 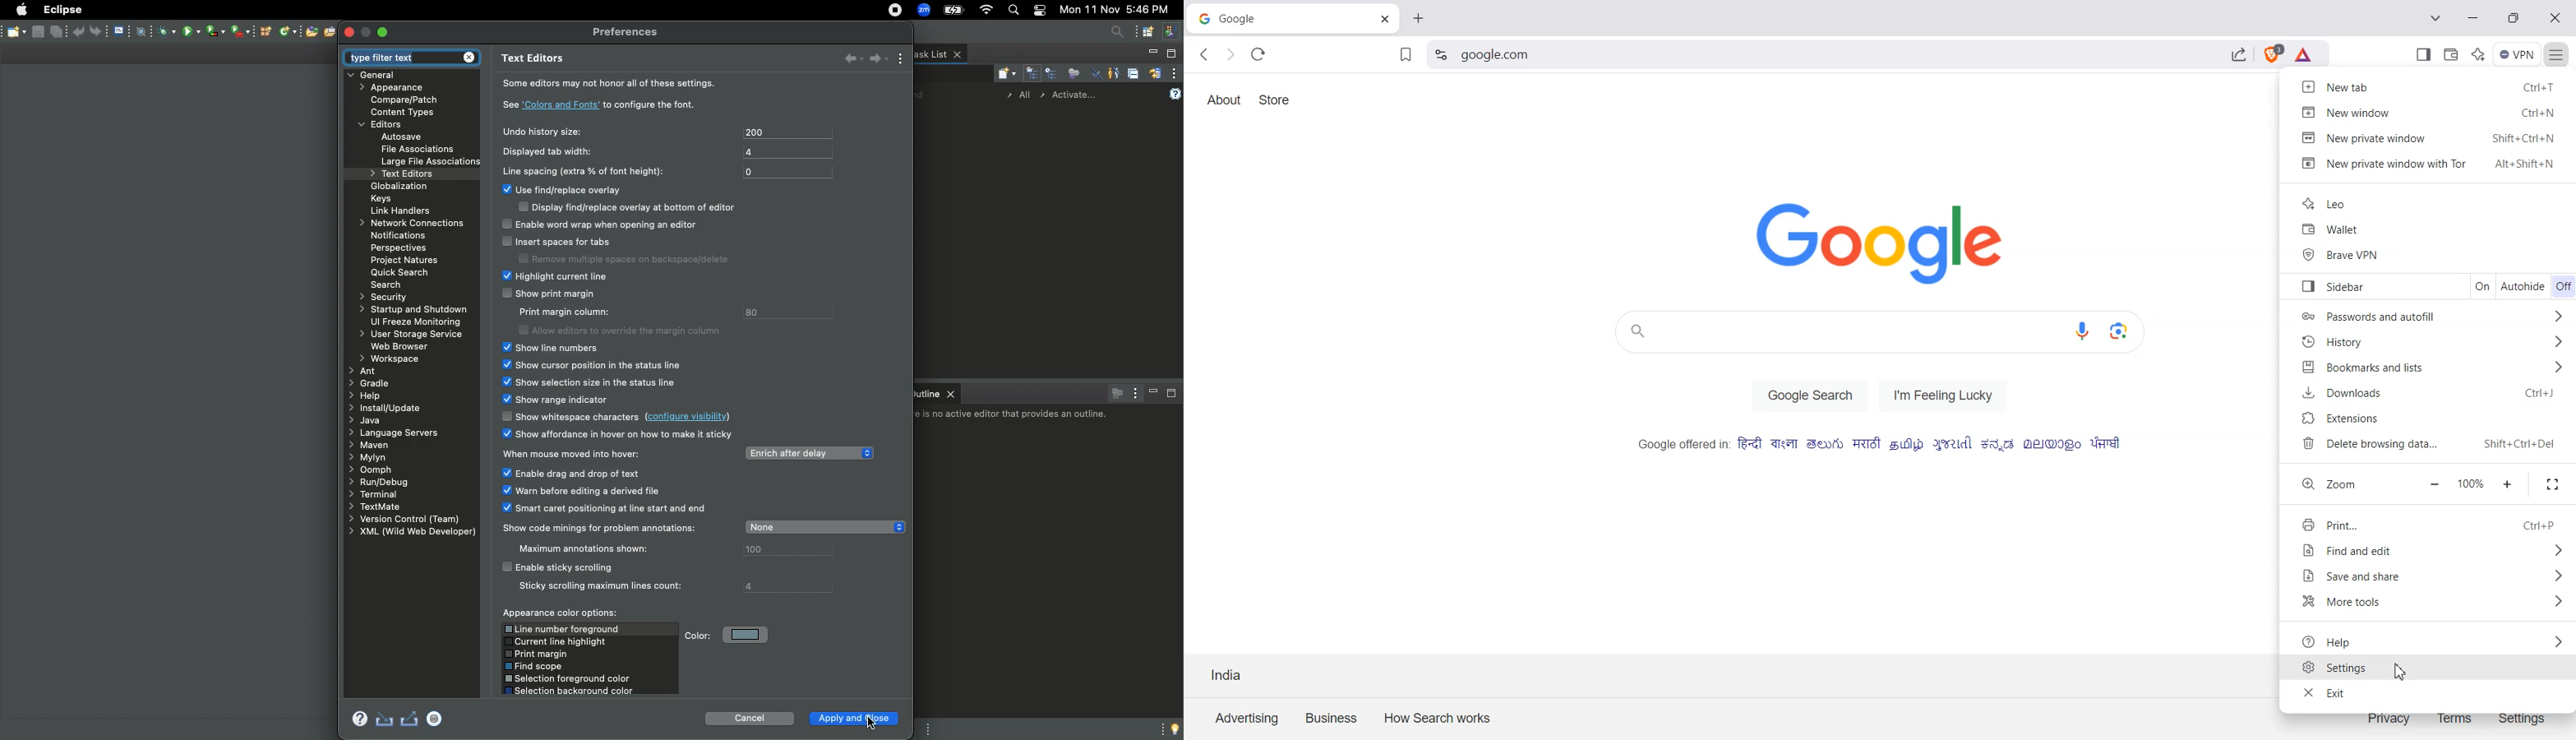 I want to click on Scheduled, so click(x=1050, y=72).